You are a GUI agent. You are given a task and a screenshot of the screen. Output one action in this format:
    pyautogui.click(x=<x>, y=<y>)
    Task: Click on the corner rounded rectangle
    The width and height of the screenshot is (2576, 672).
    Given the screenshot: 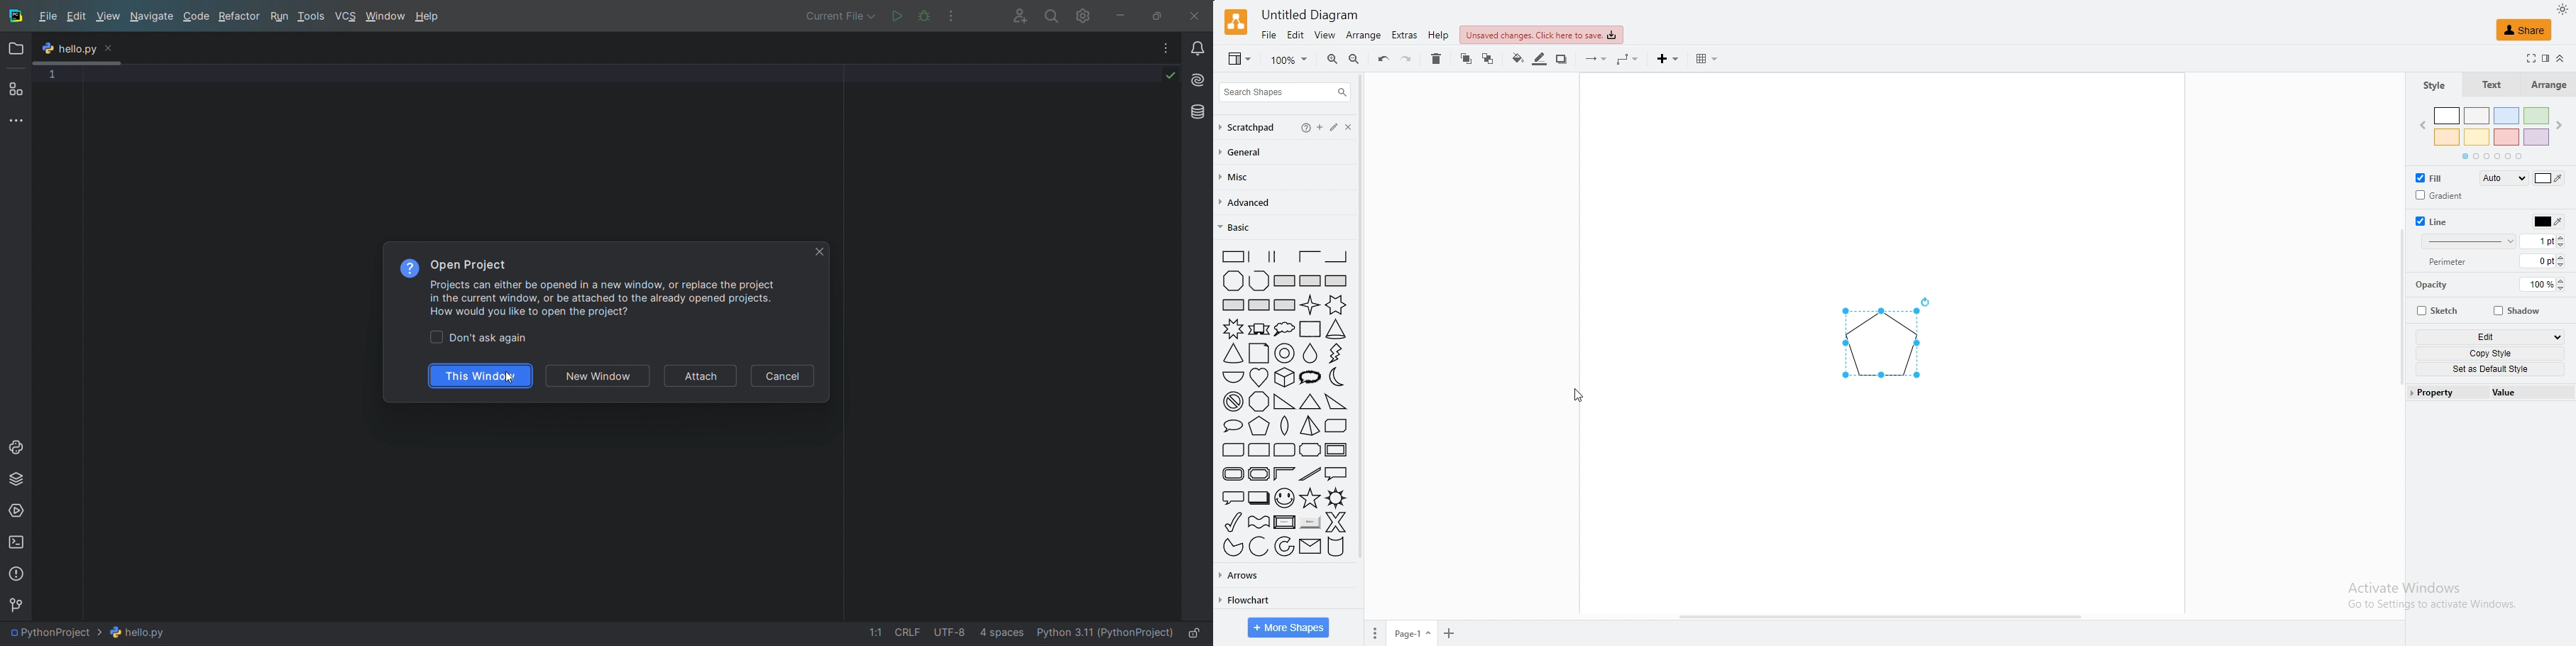 What is the action you would take?
    pyautogui.click(x=1259, y=451)
    